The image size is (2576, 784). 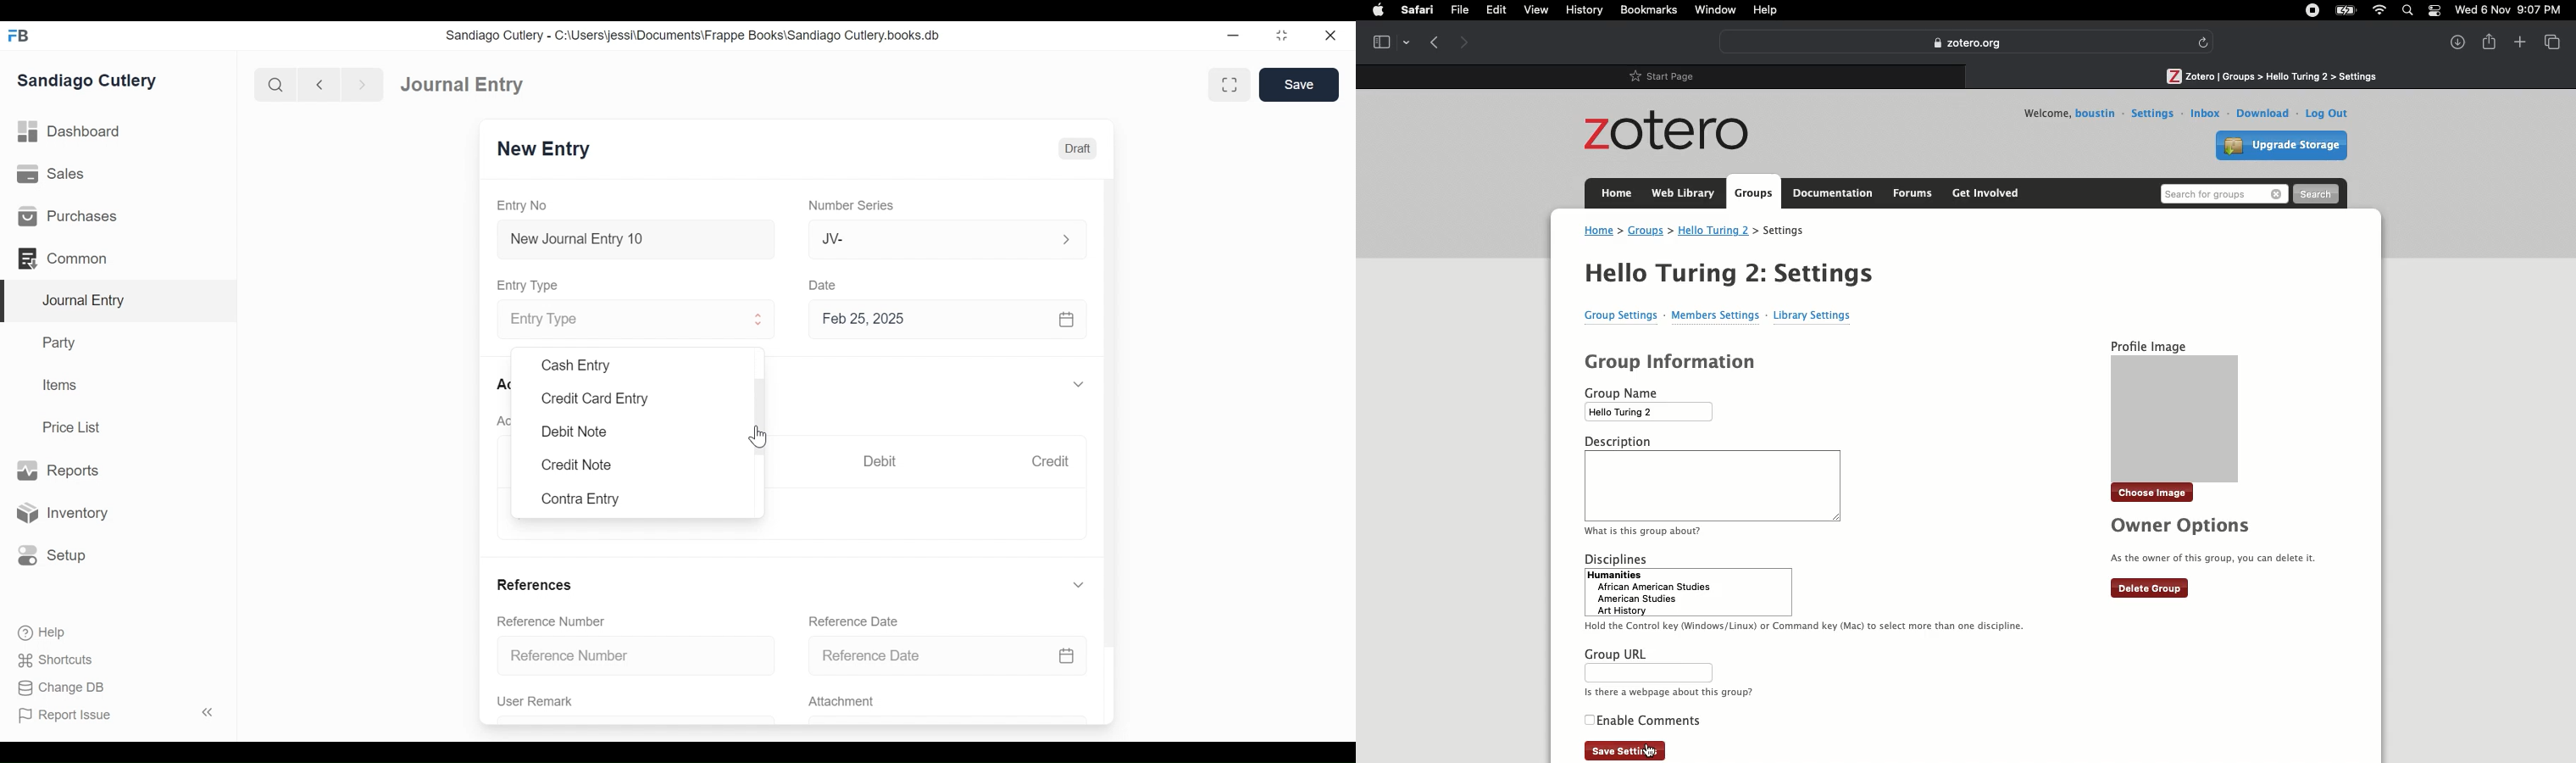 I want to click on Choose image, so click(x=2152, y=493).